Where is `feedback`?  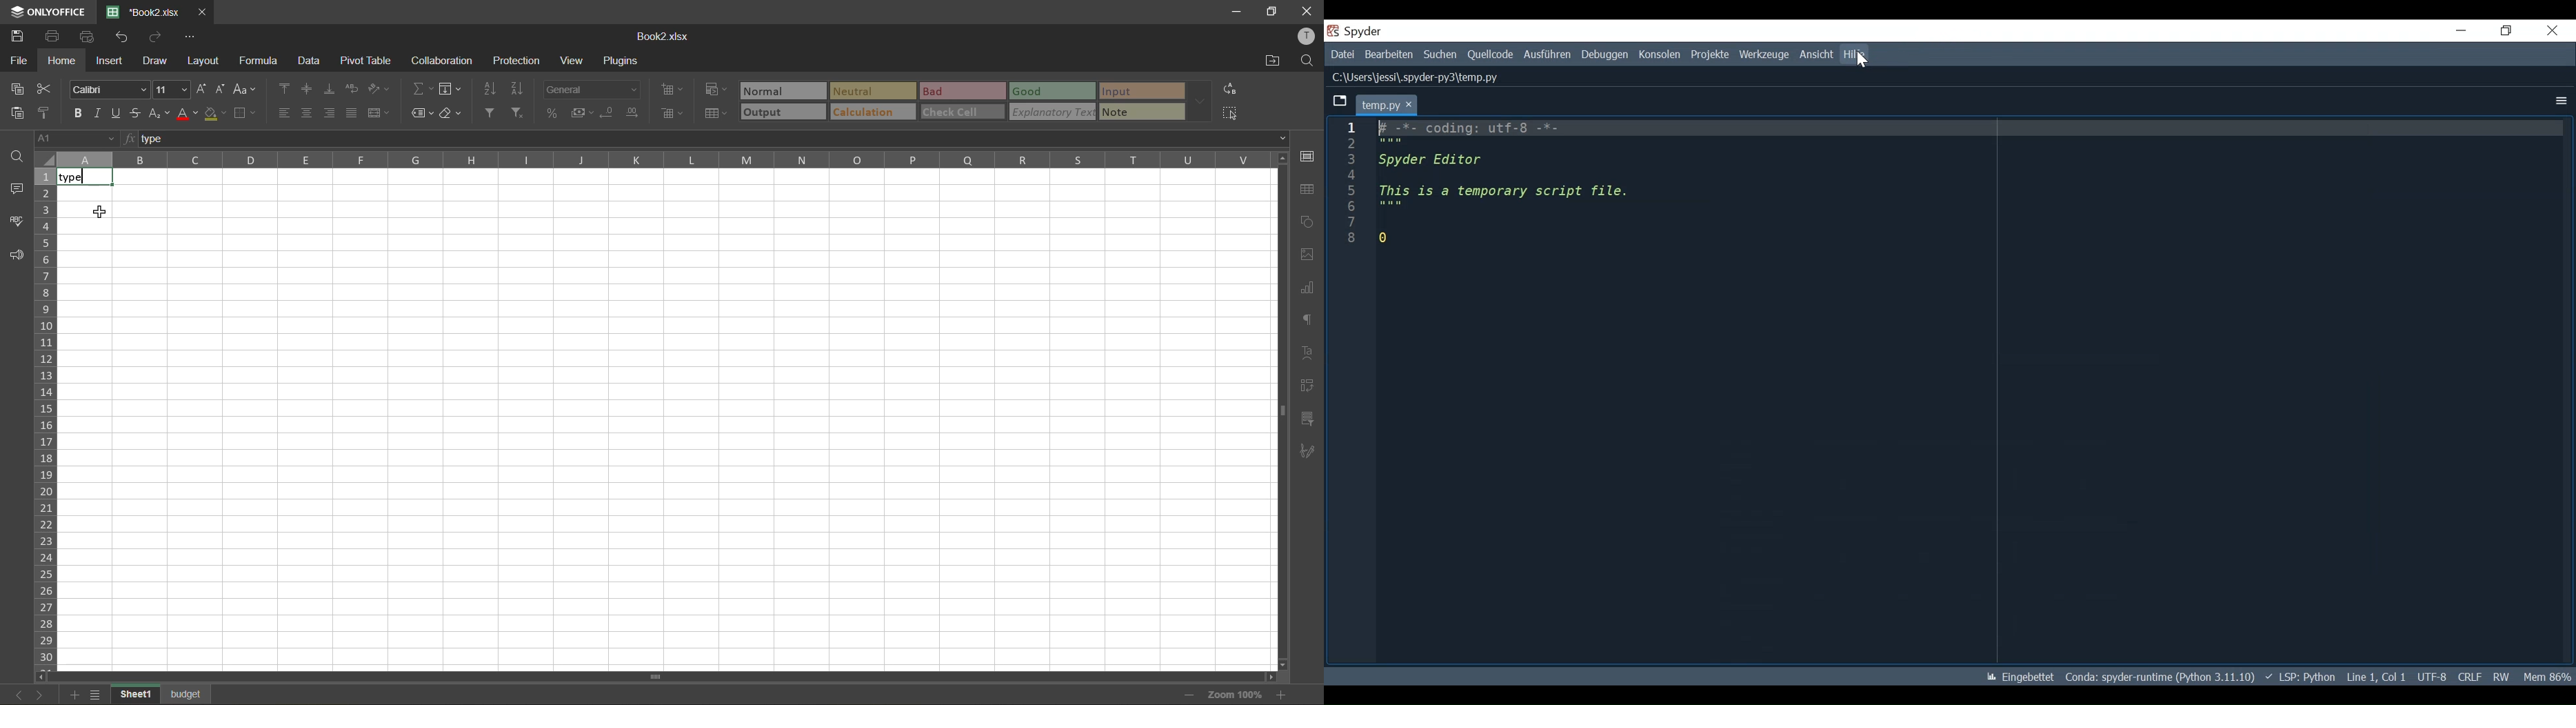 feedback is located at coordinates (16, 257).